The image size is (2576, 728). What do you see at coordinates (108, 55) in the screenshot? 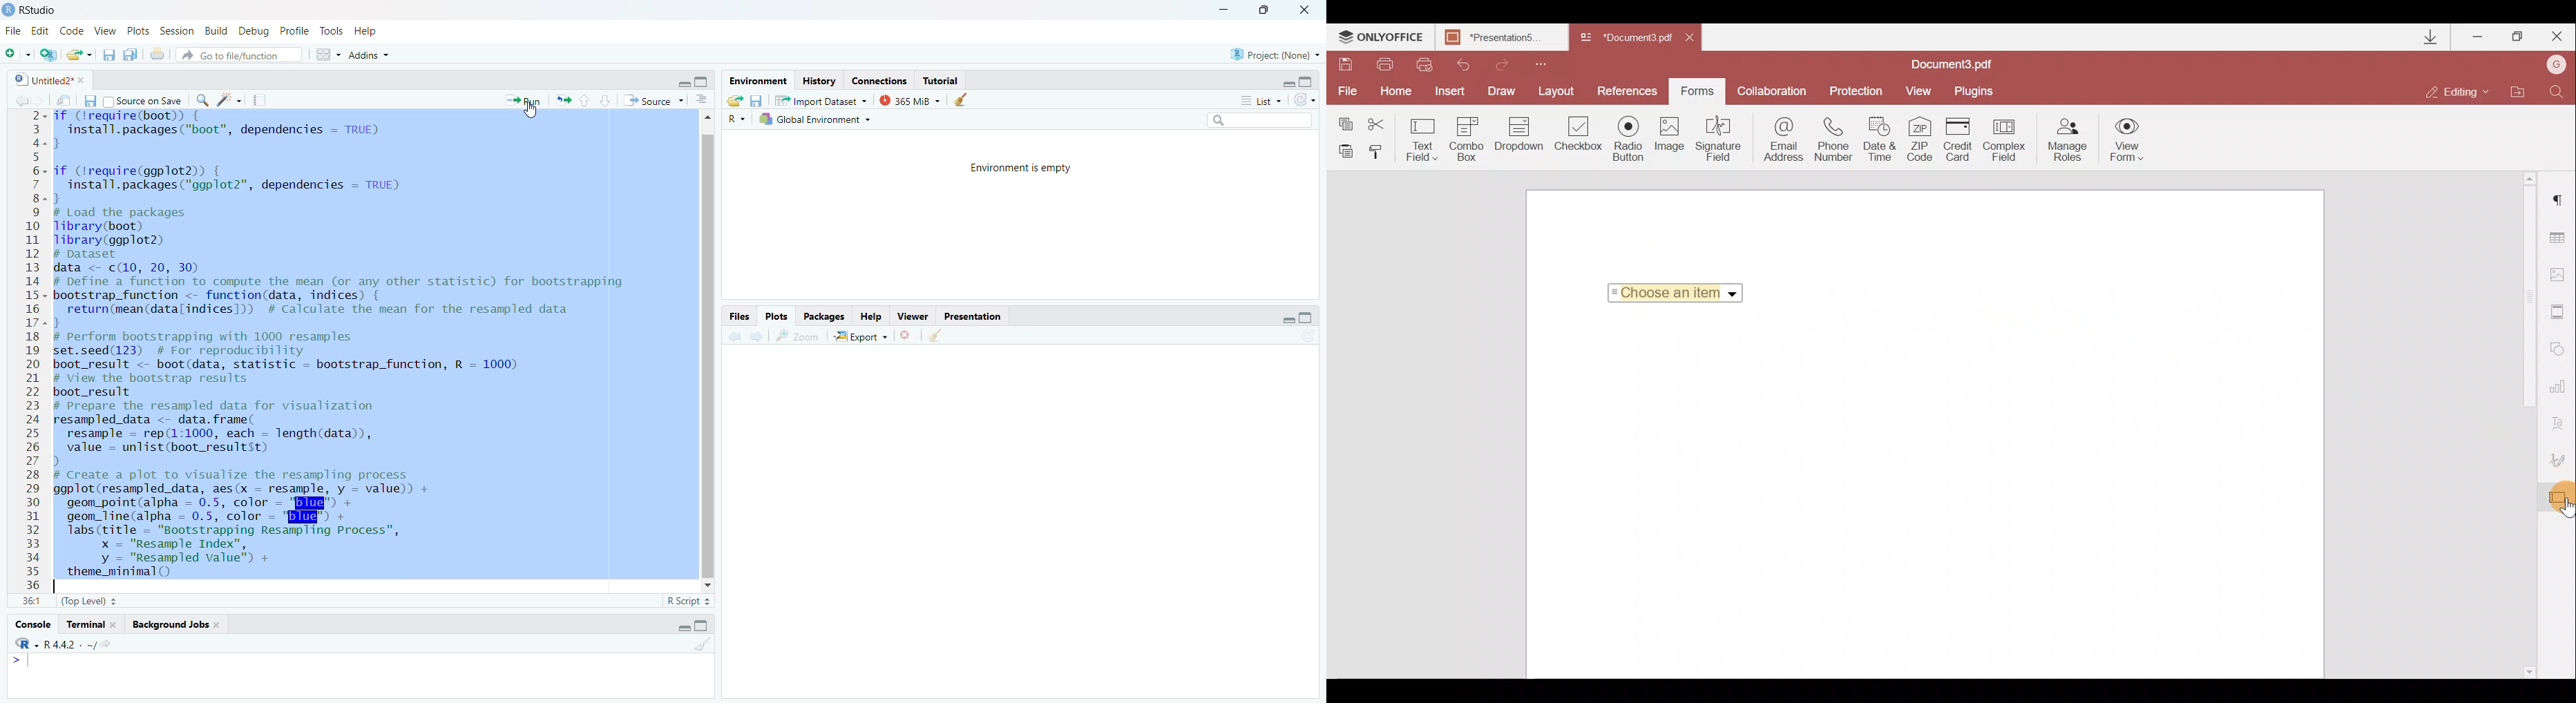
I see `save current document` at bounding box center [108, 55].